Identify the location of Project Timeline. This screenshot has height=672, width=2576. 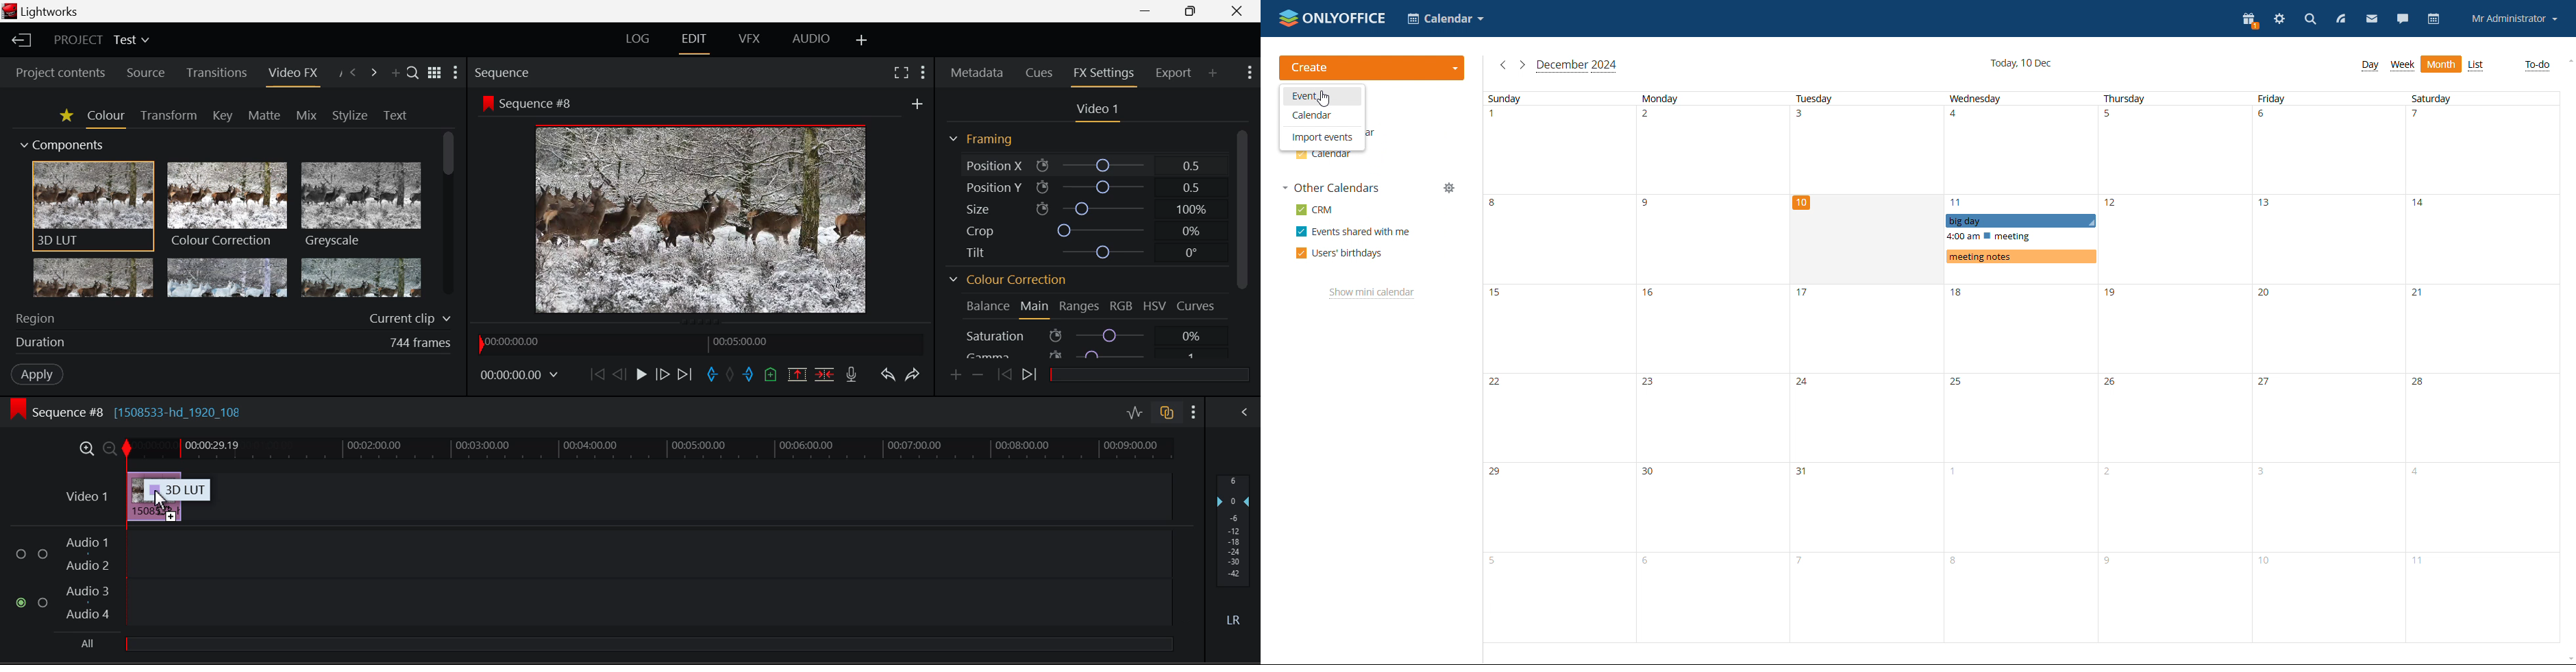
(651, 450).